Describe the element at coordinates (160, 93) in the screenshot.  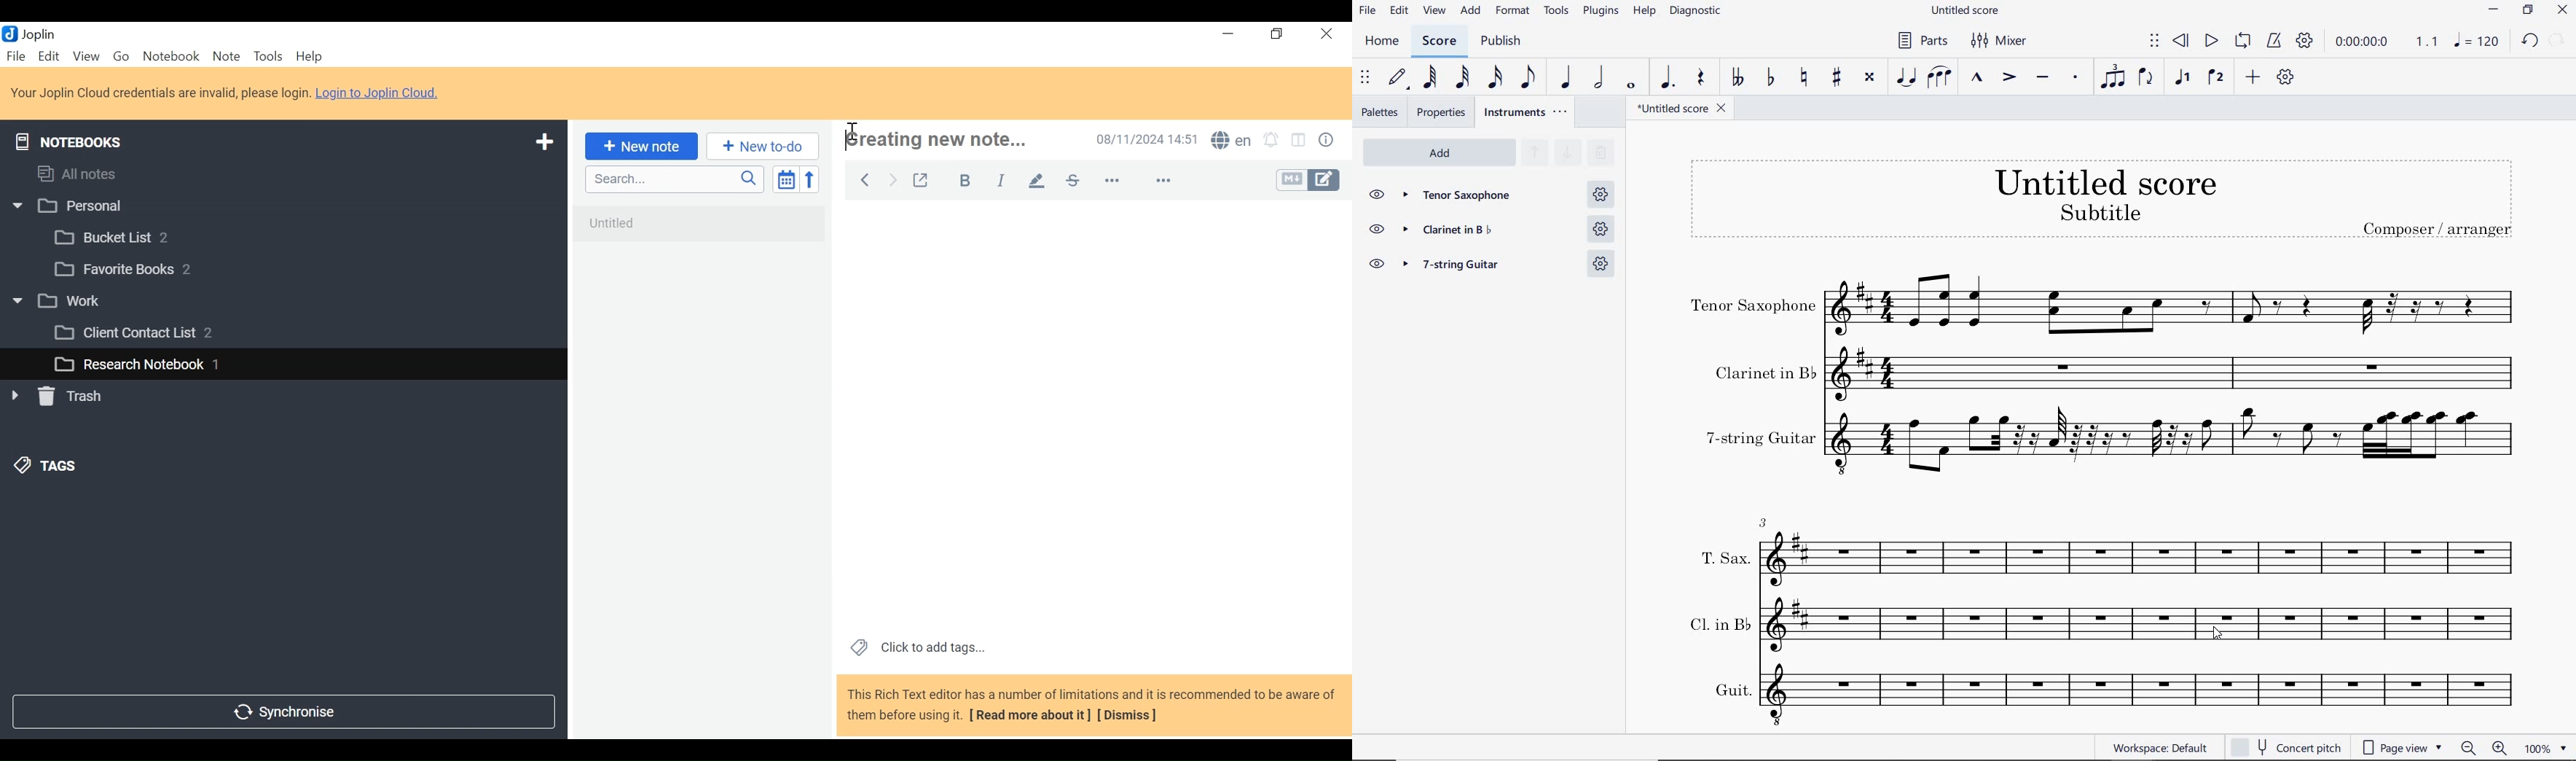
I see `Login to Joplin Cloud` at that location.